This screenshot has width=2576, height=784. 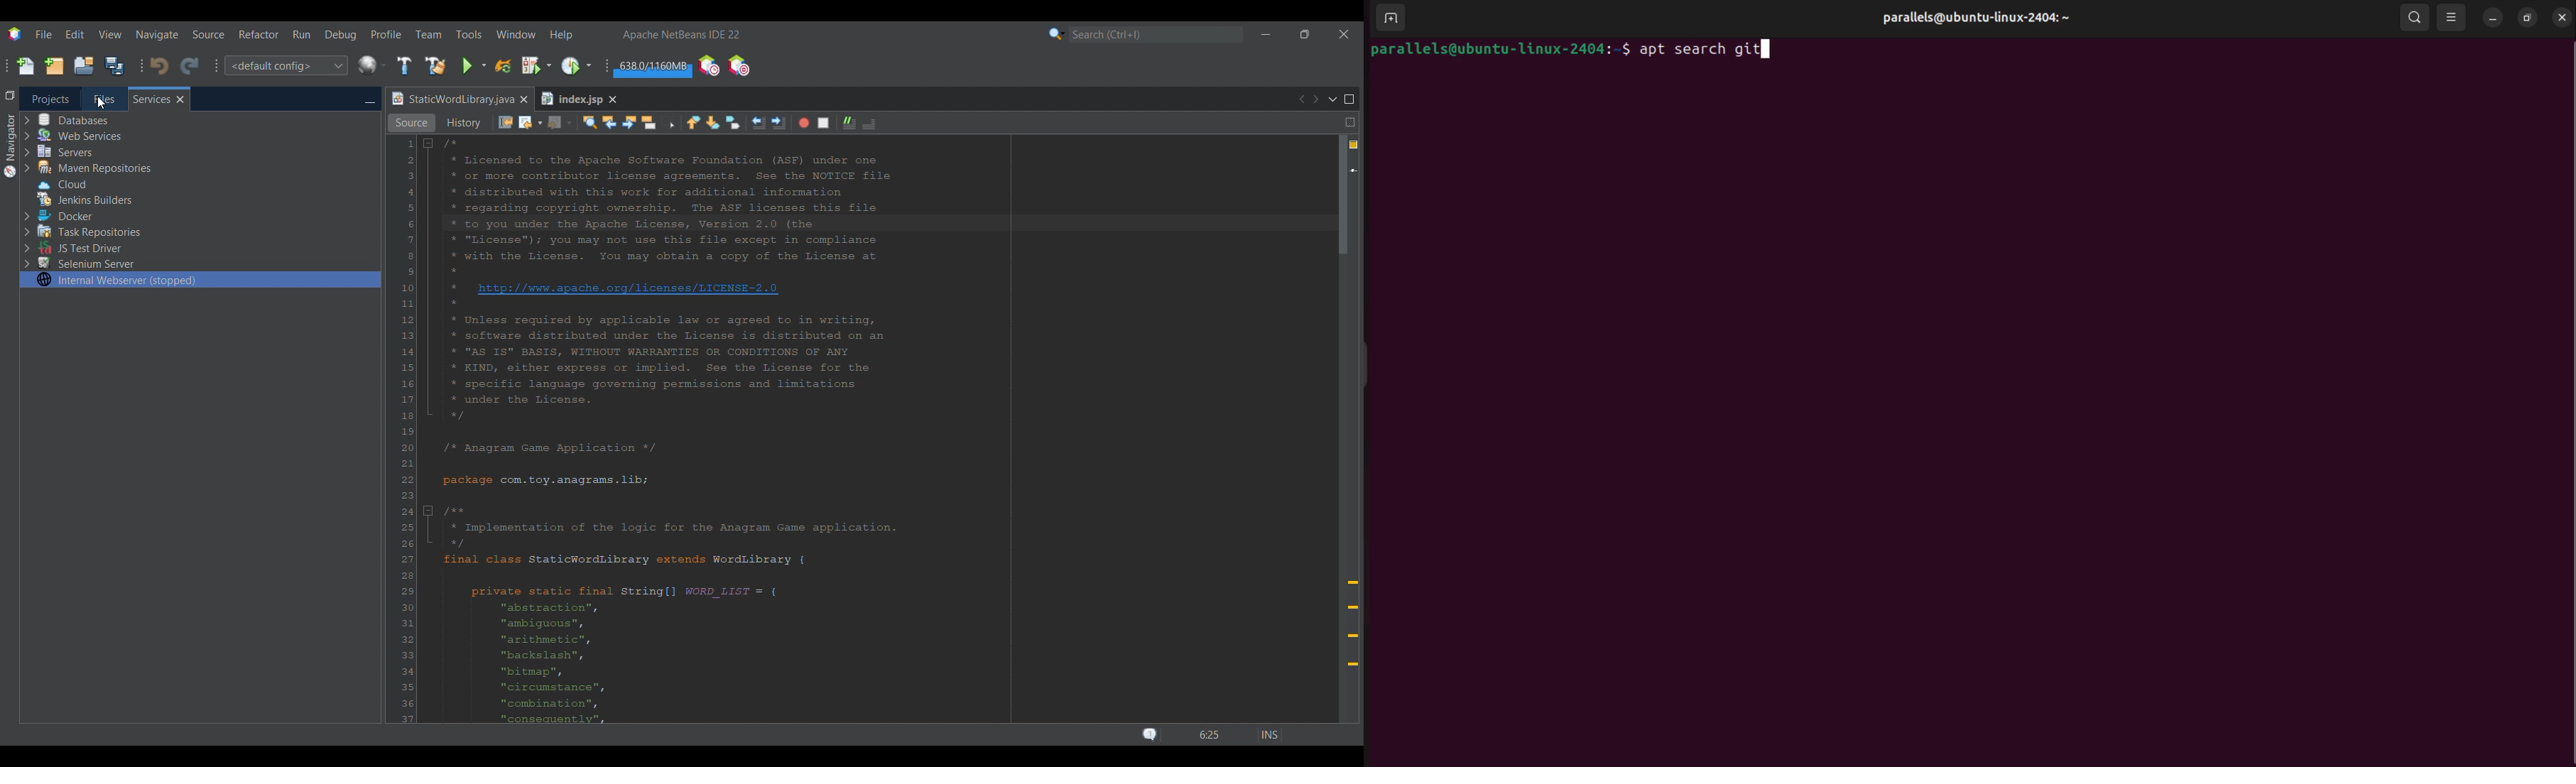 What do you see at coordinates (2491, 16) in the screenshot?
I see `minimize` at bounding box center [2491, 16].